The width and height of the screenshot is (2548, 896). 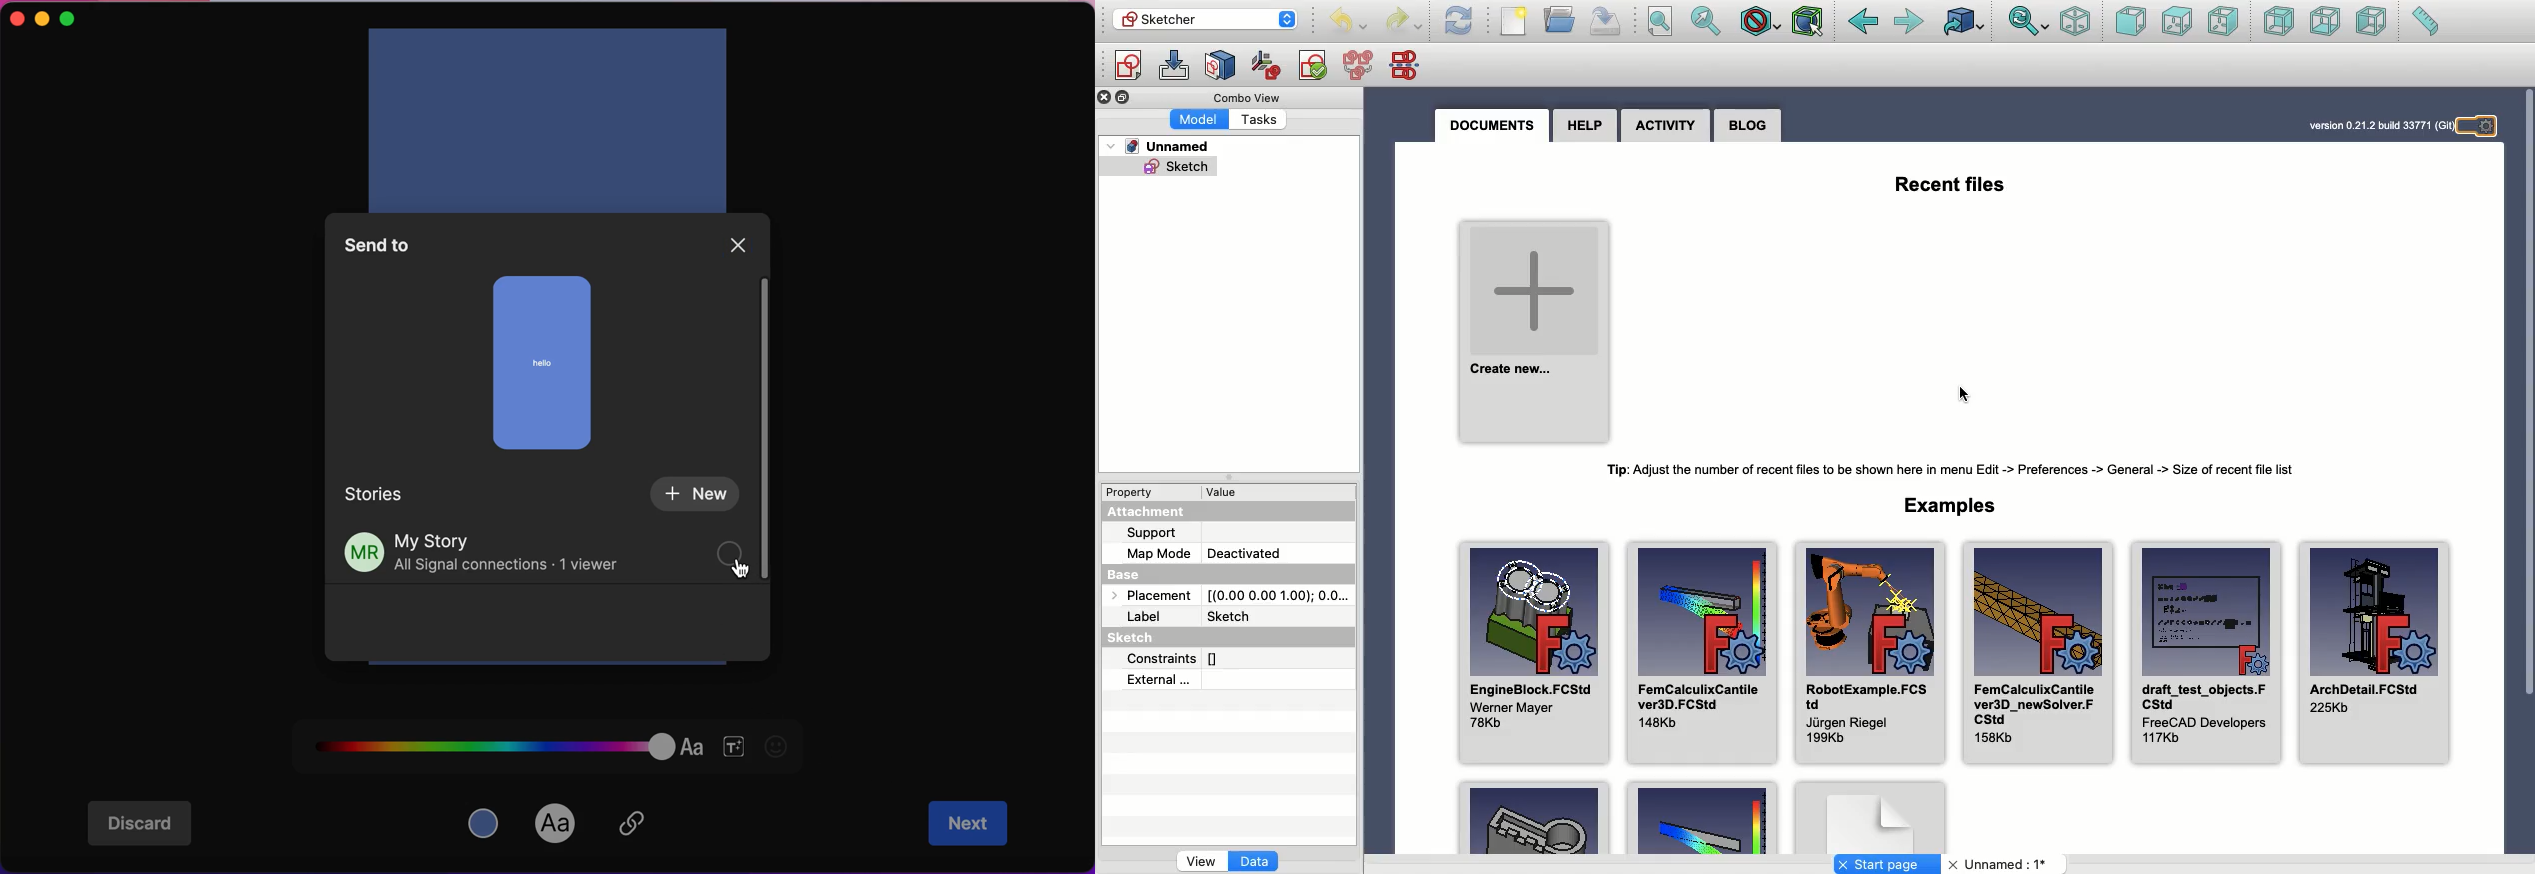 What do you see at coordinates (1176, 67) in the screenshot?
I see `Edit sketch` at bounding box center [1176, 67].